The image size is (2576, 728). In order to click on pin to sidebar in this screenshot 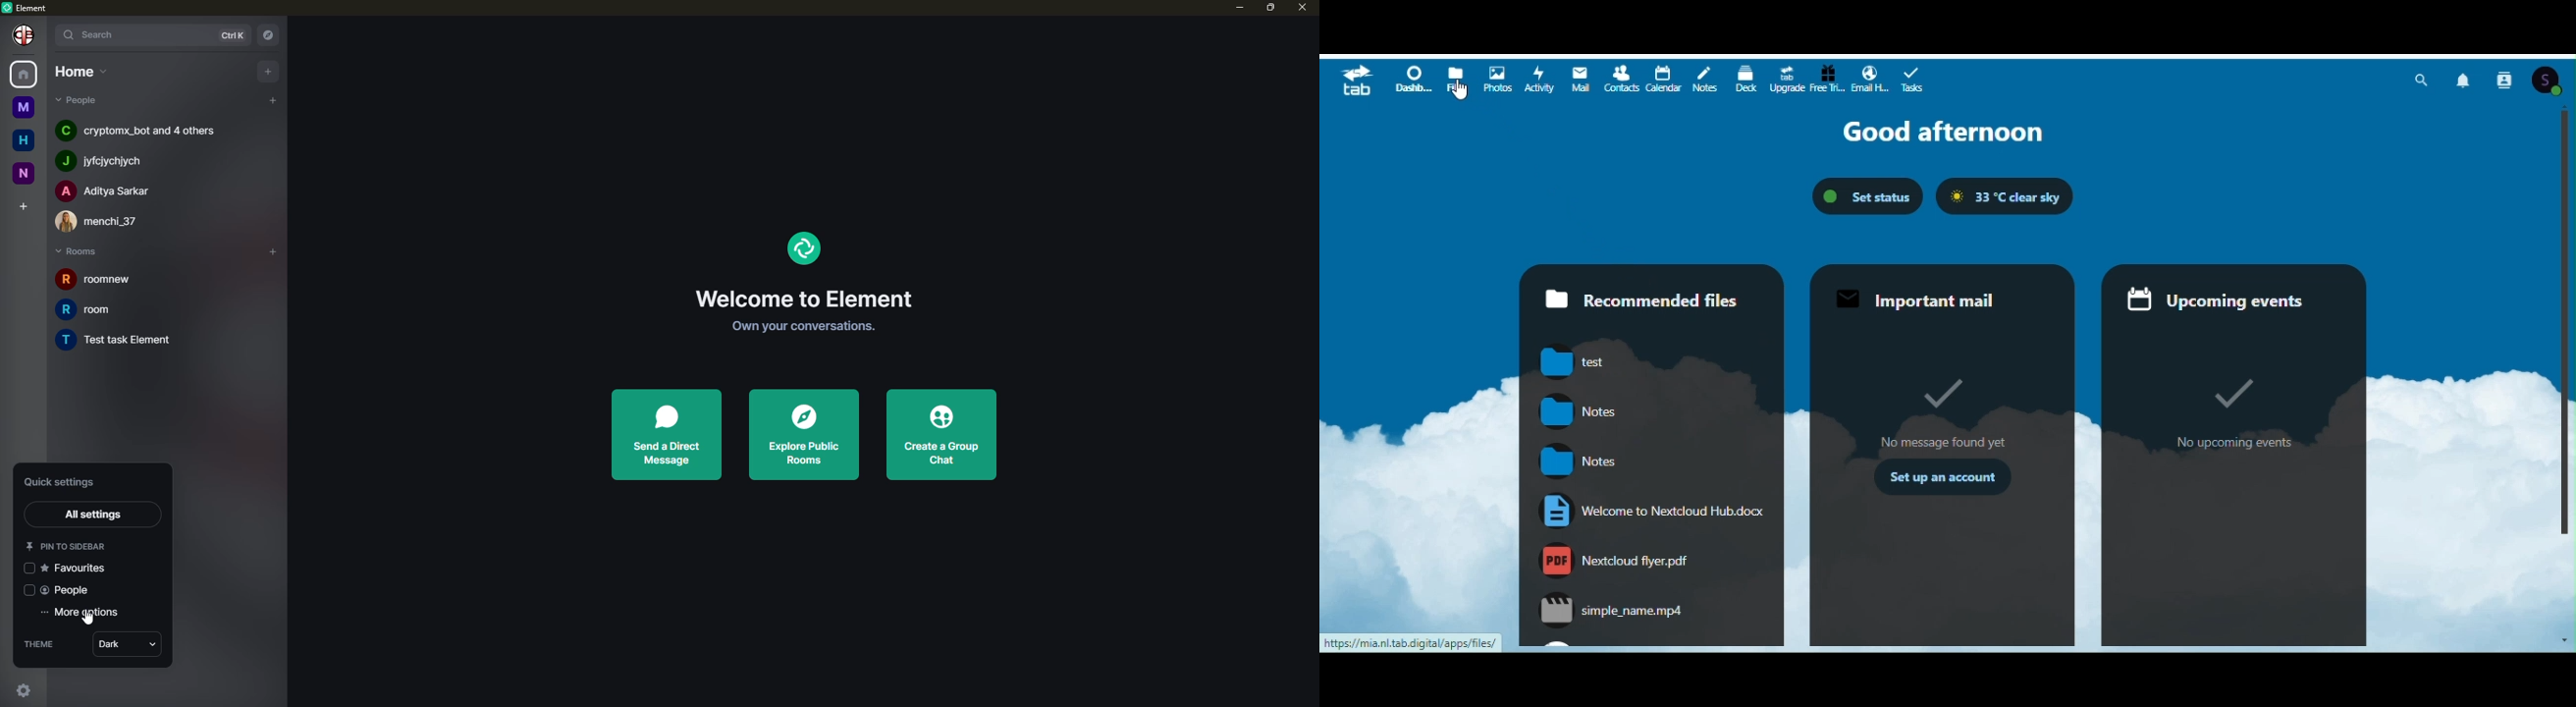, I will do `click(67, 545)`.